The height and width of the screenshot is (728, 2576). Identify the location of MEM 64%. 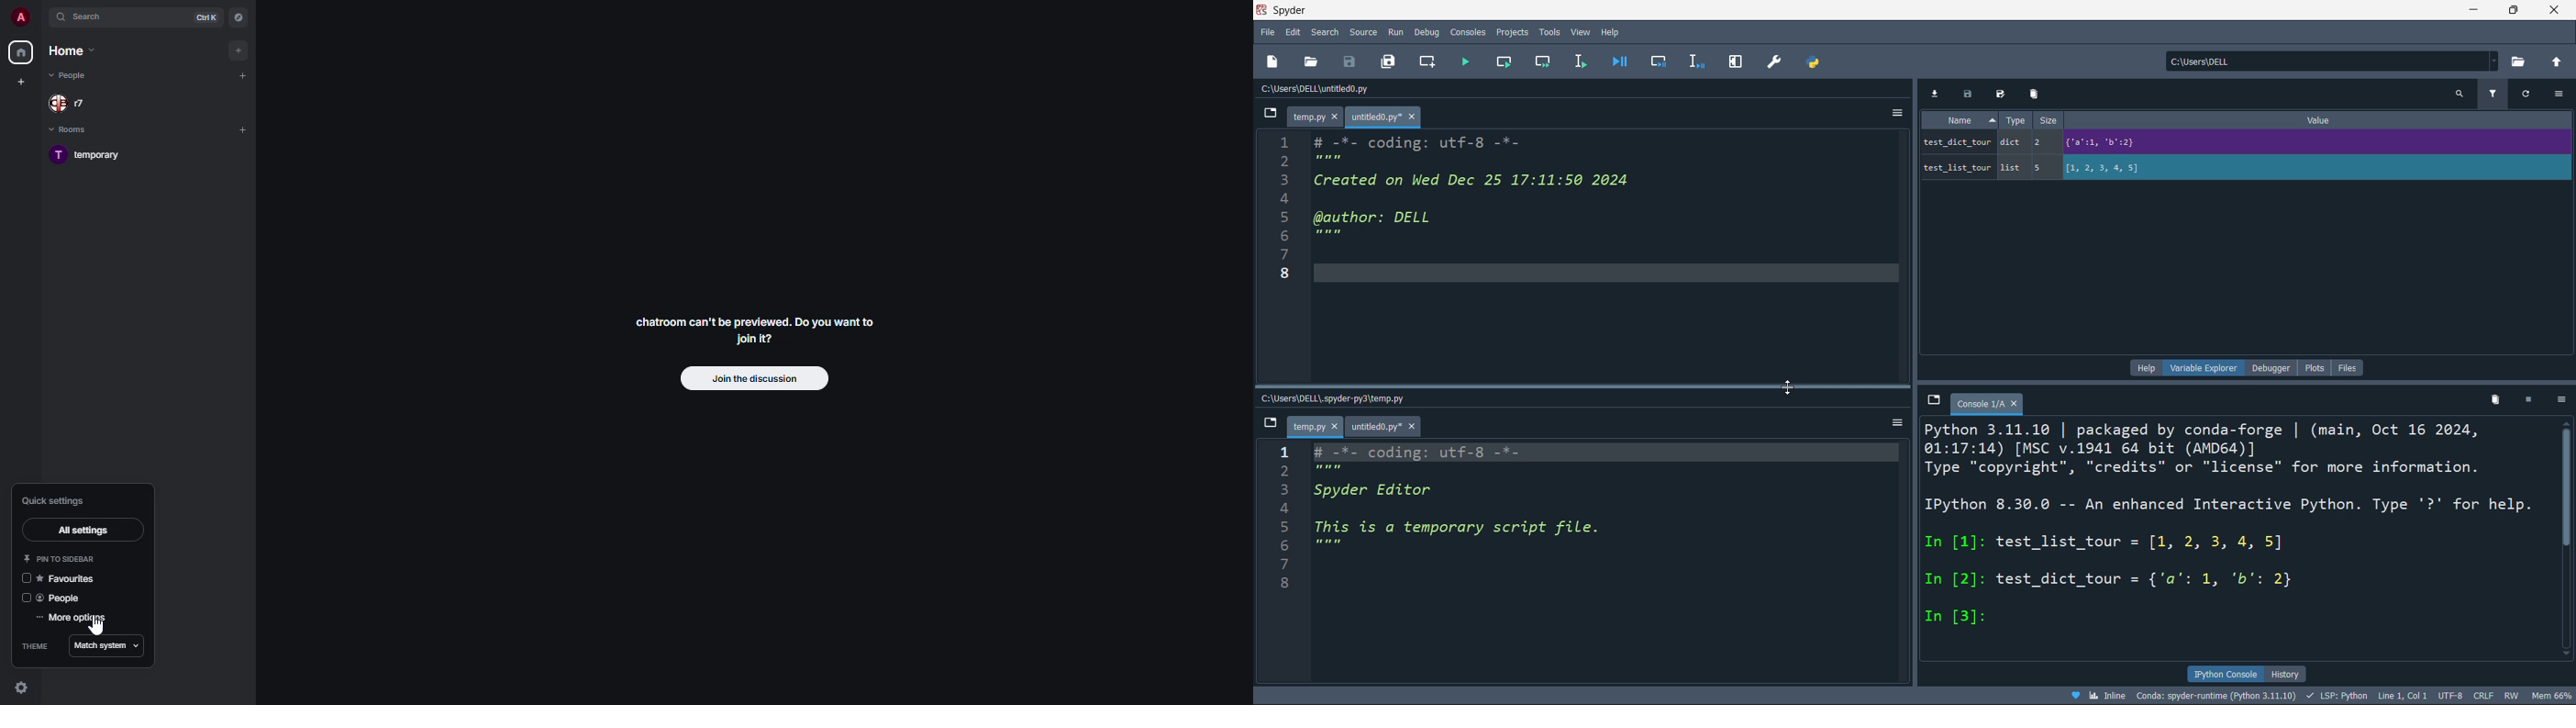
(2555, 695).